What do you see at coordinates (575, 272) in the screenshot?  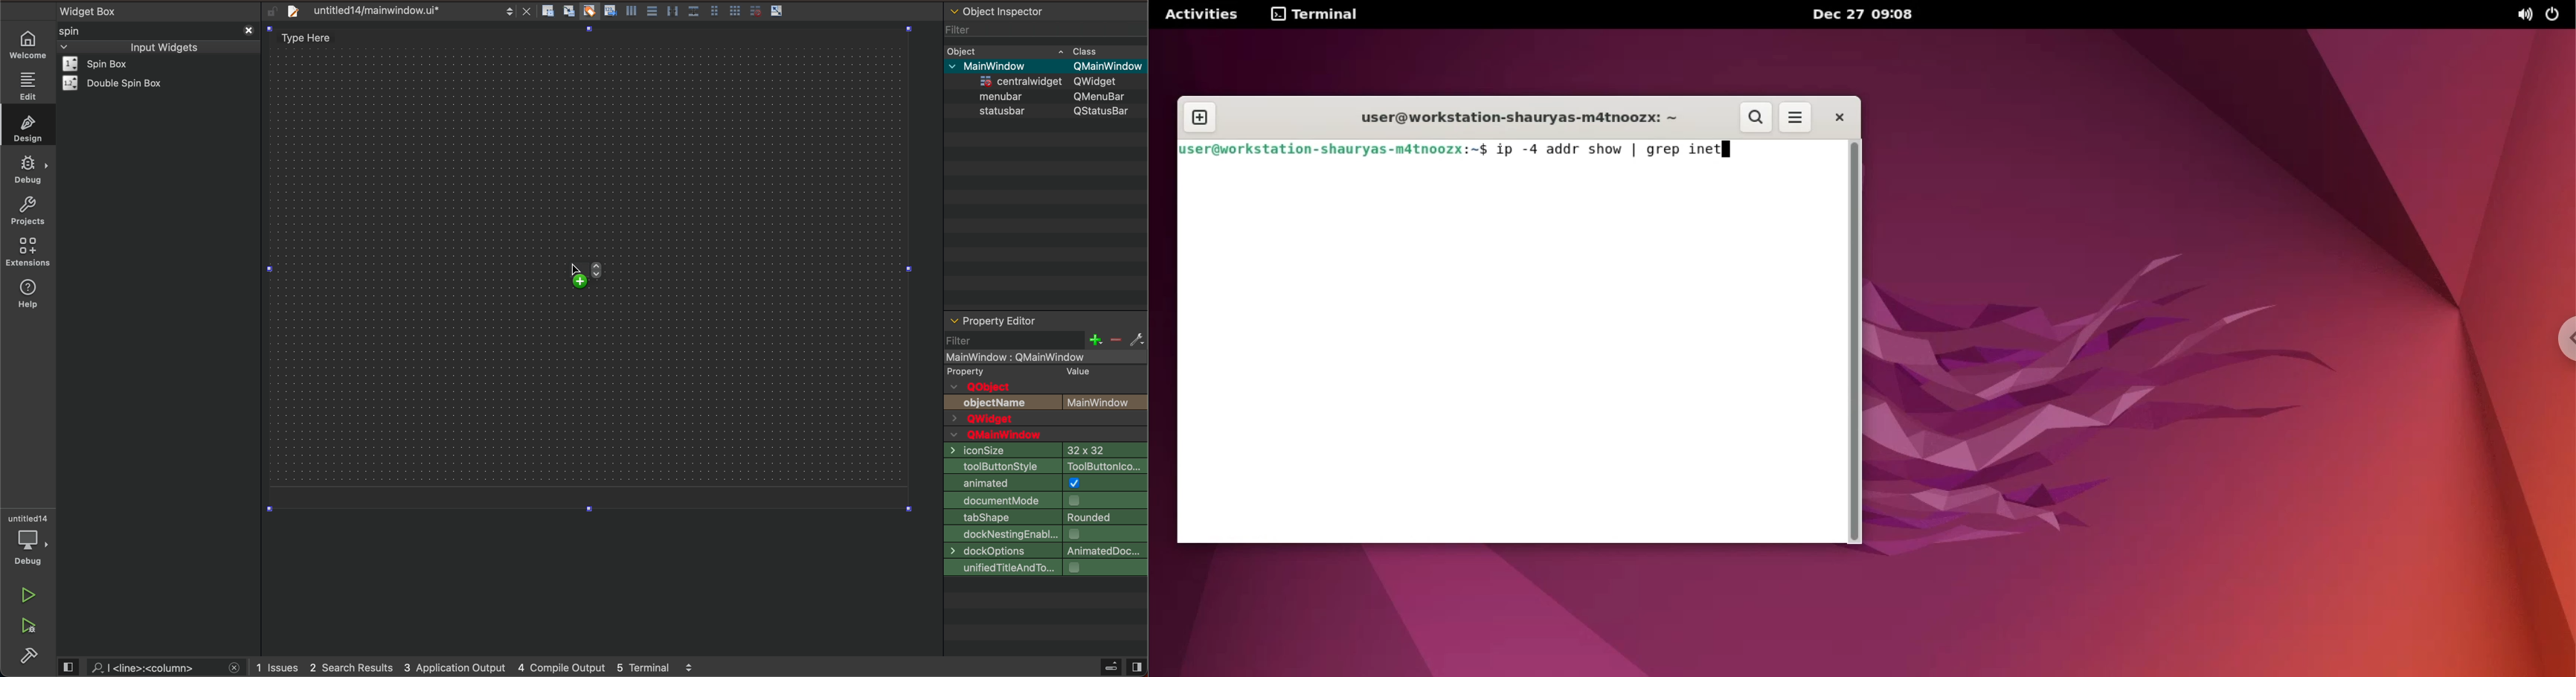 I see `cursor` at bounding box center [575, 272].